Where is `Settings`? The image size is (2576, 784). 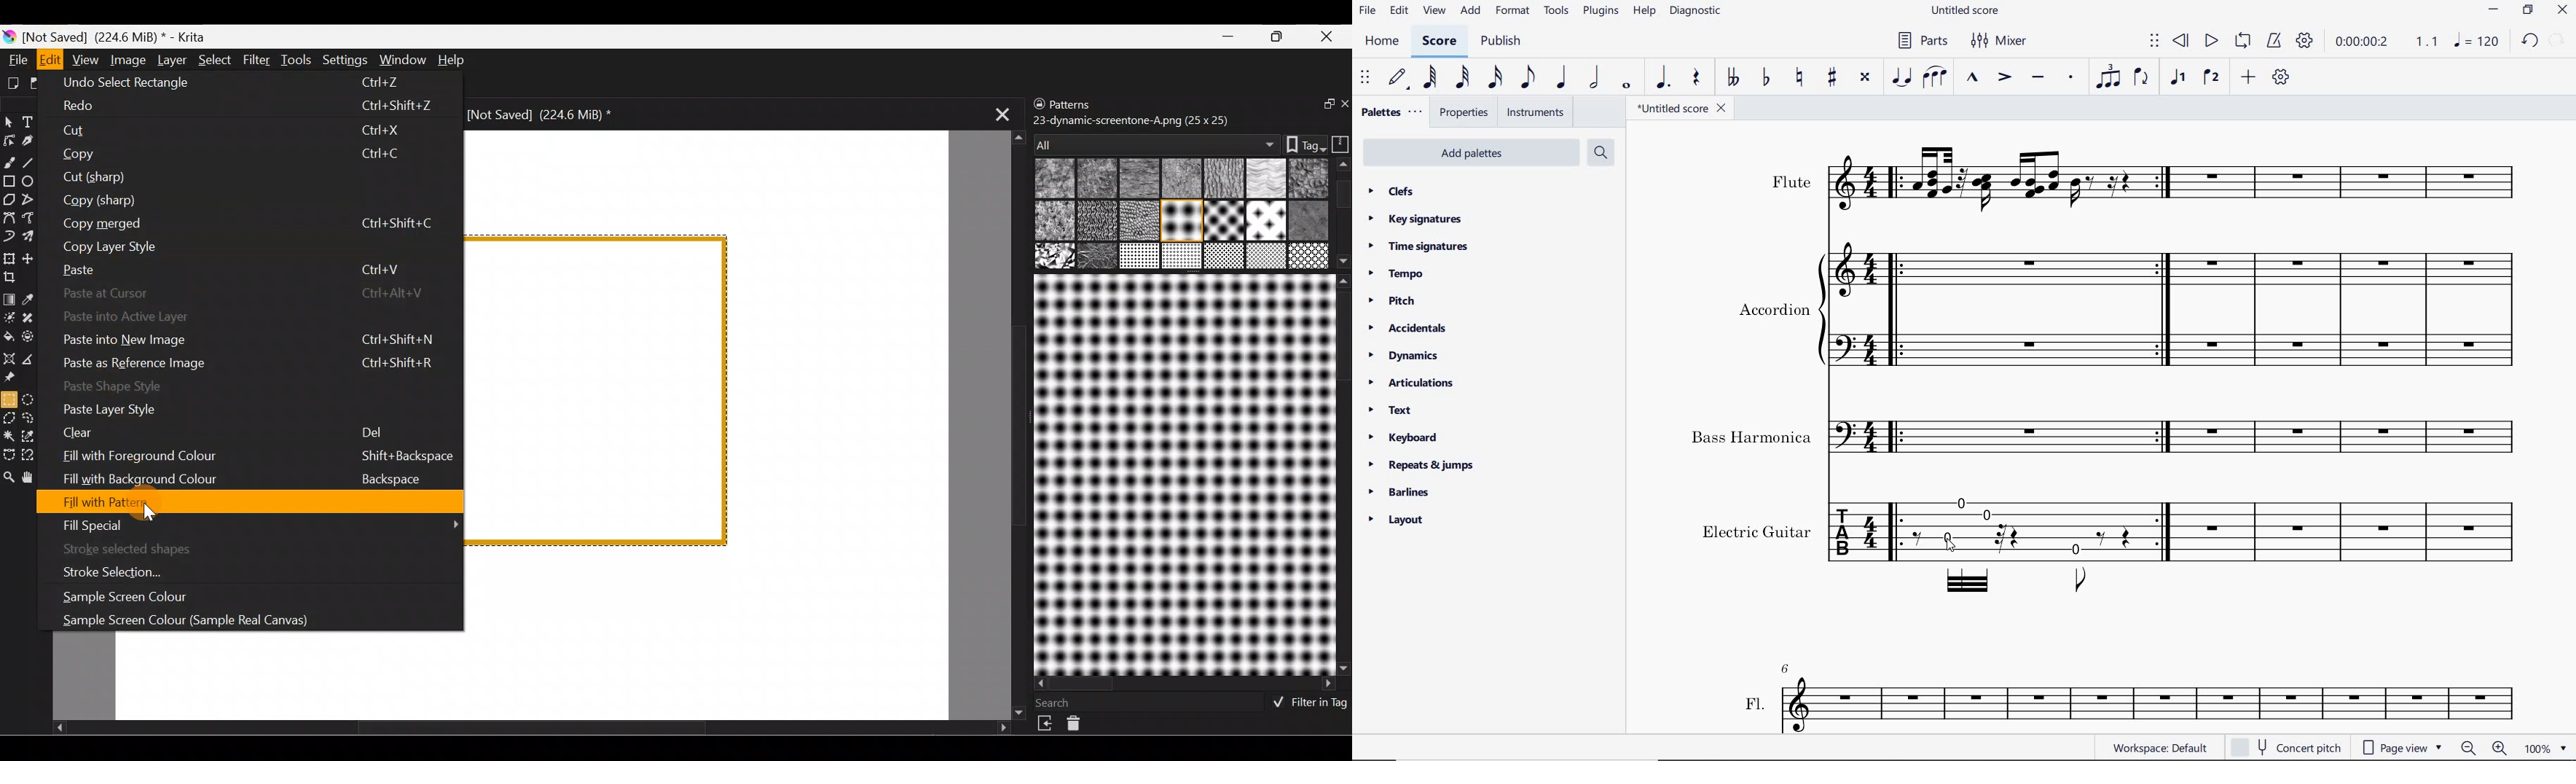 Settings is located at coordinates (343, 61).